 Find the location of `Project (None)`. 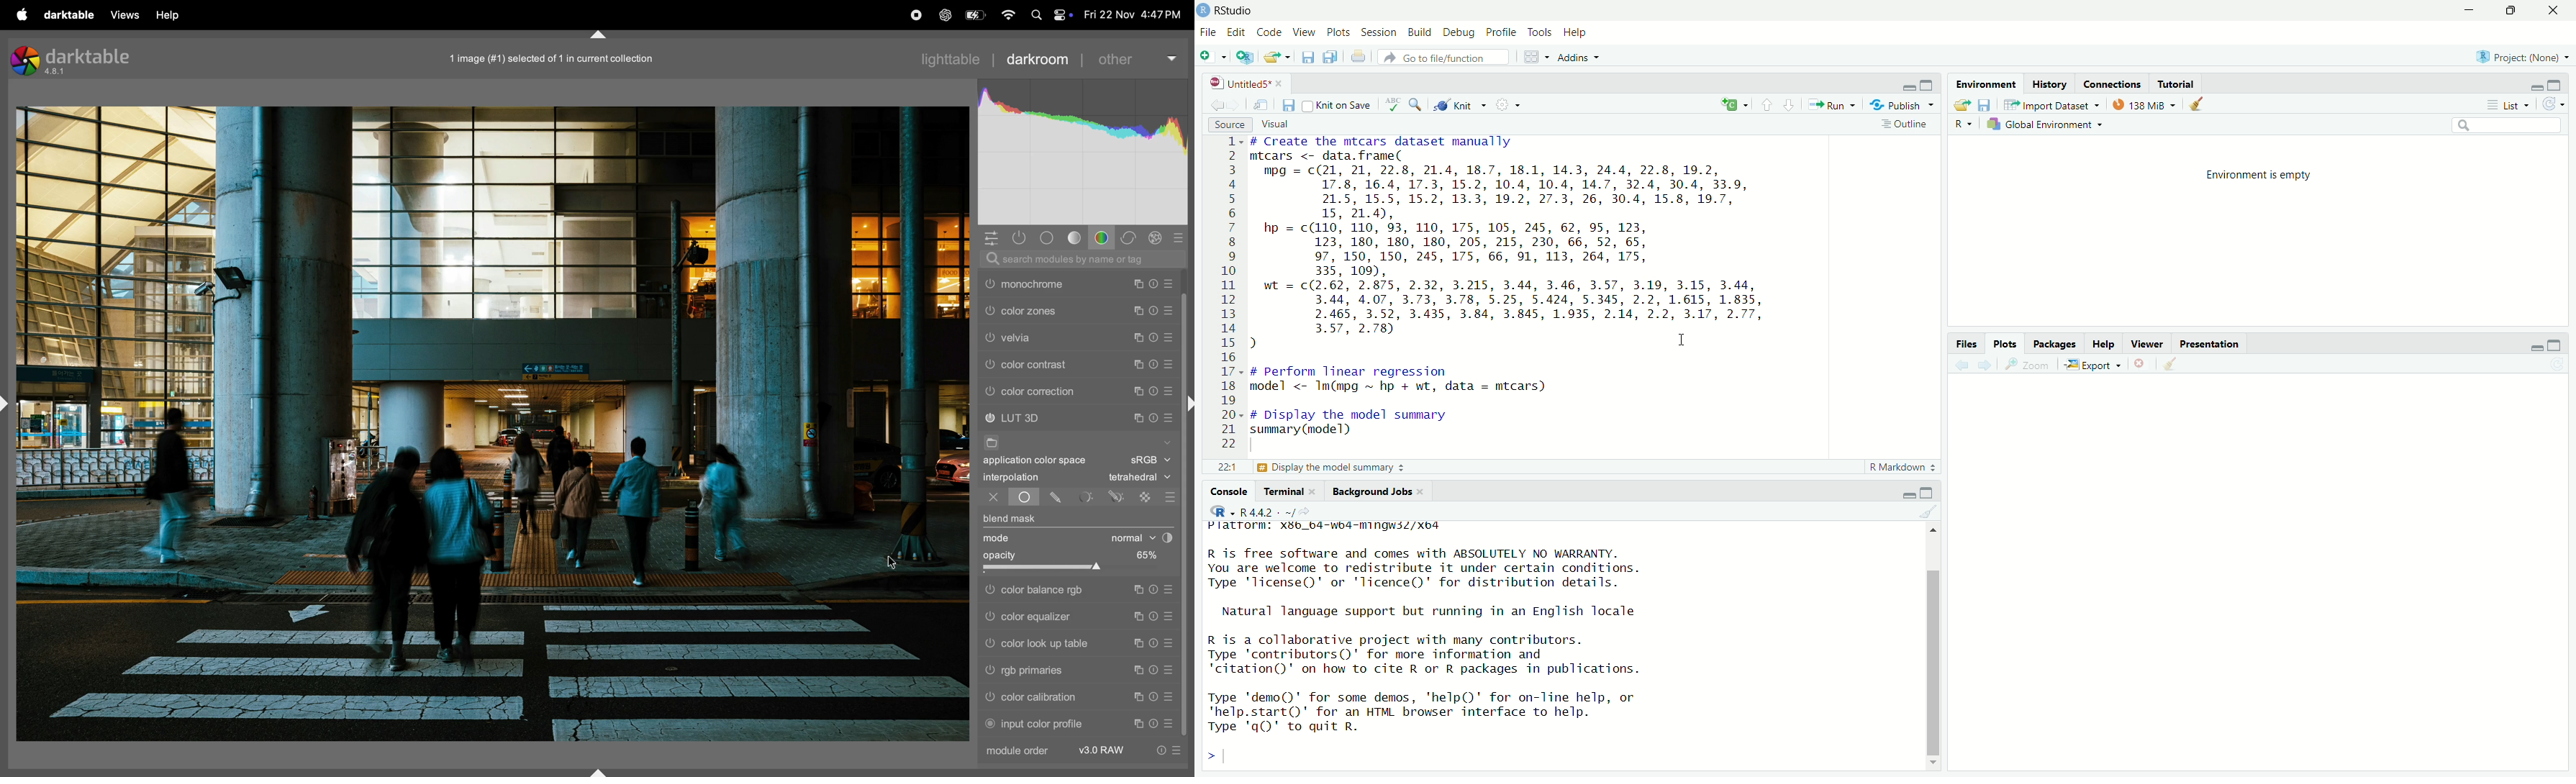

Project (None) is located at coordinates (2517, 57).